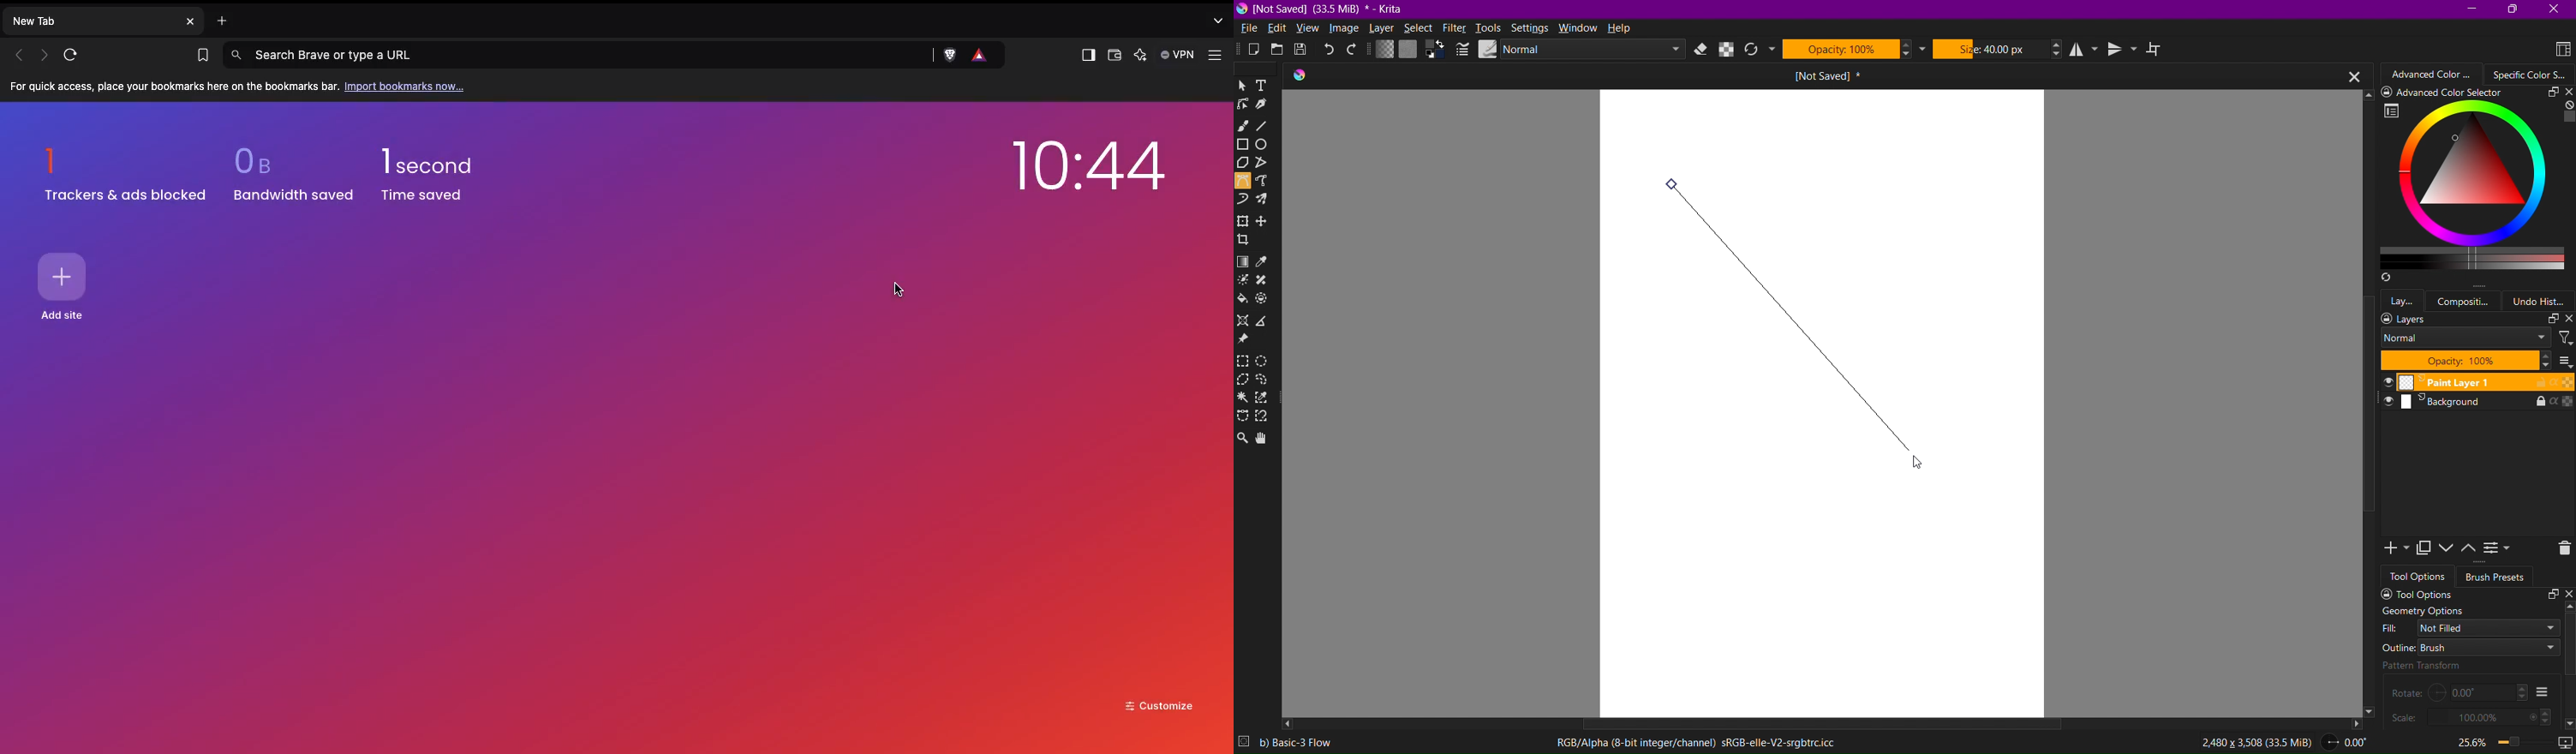  I want to click on Help, so click(1624, 29).